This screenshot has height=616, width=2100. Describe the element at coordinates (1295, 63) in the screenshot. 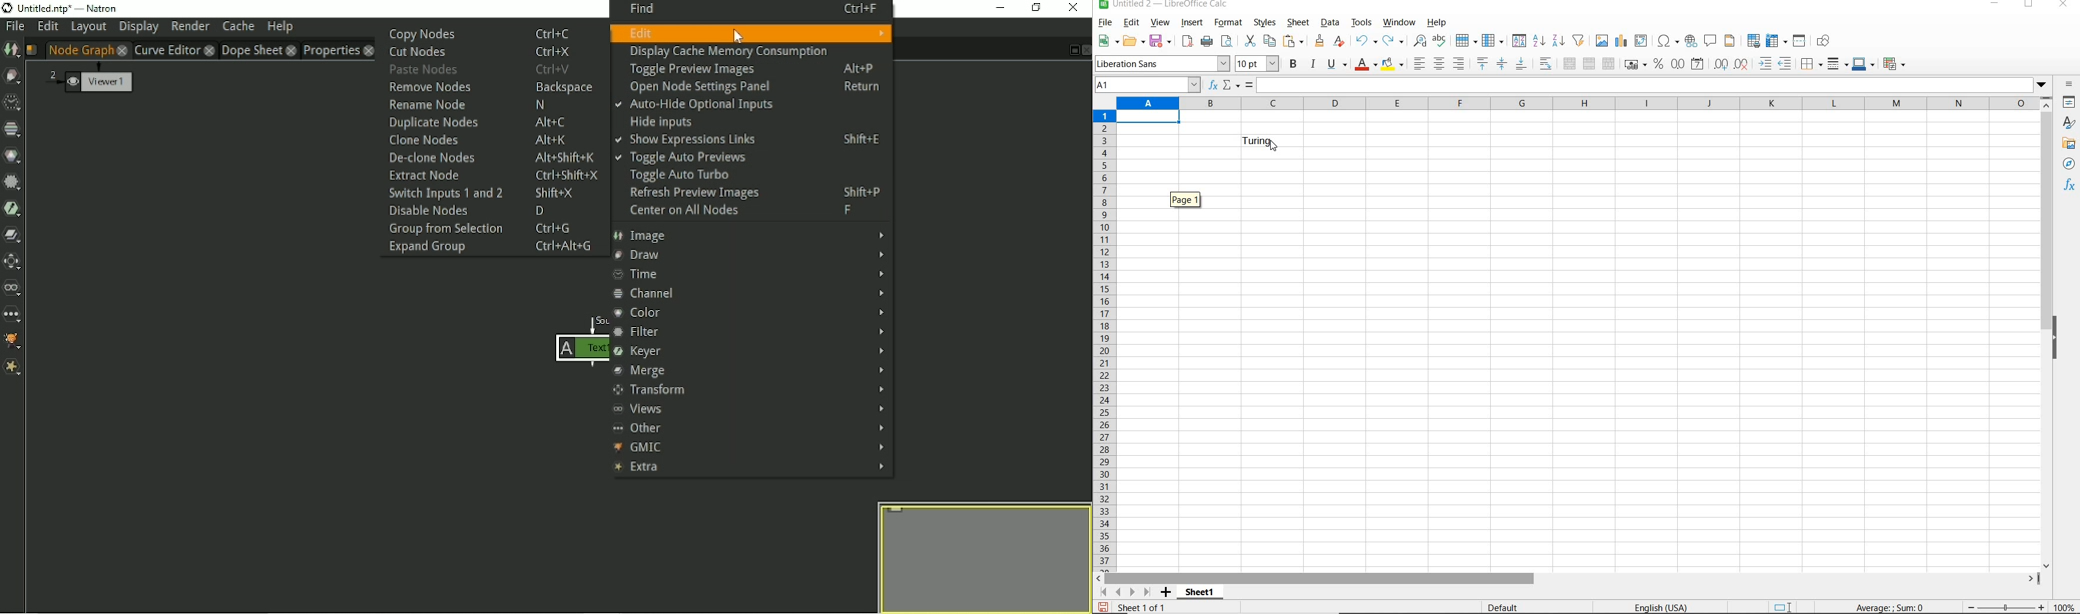

I see `BOLD` at that location.